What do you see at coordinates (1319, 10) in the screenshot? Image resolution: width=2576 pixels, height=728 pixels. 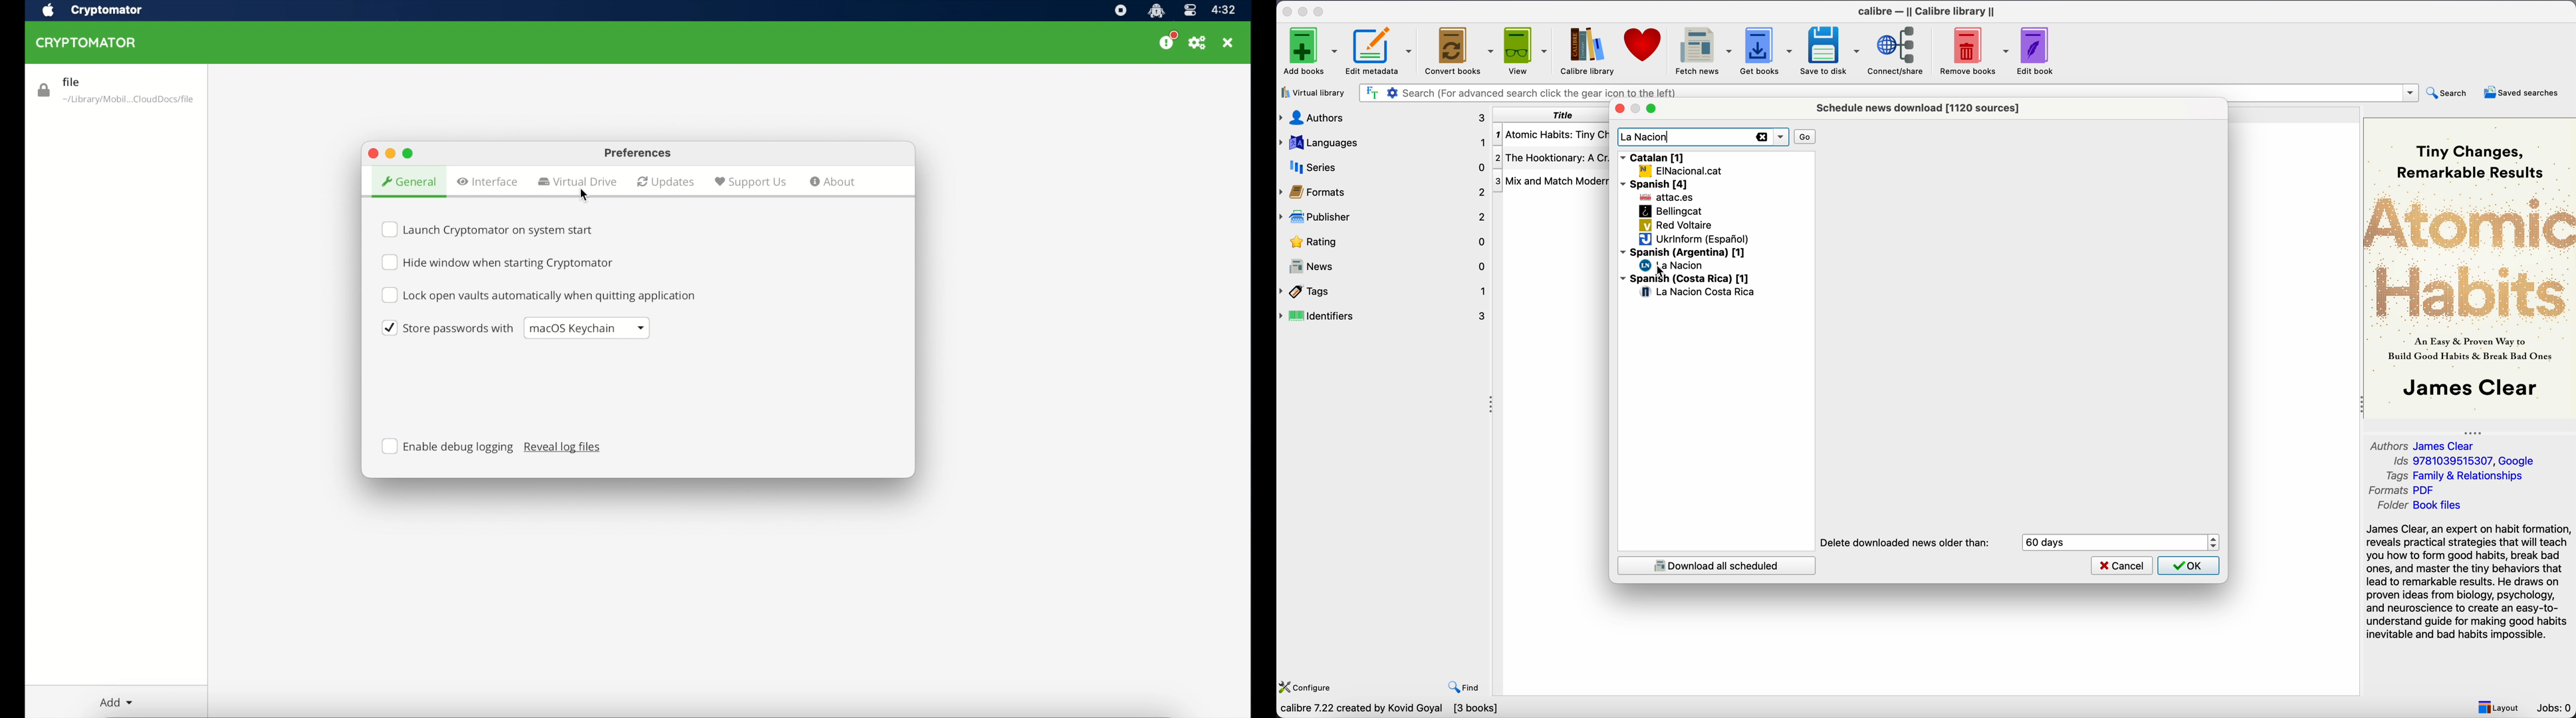 I see `maximize` at bounding box center [1319, 10].